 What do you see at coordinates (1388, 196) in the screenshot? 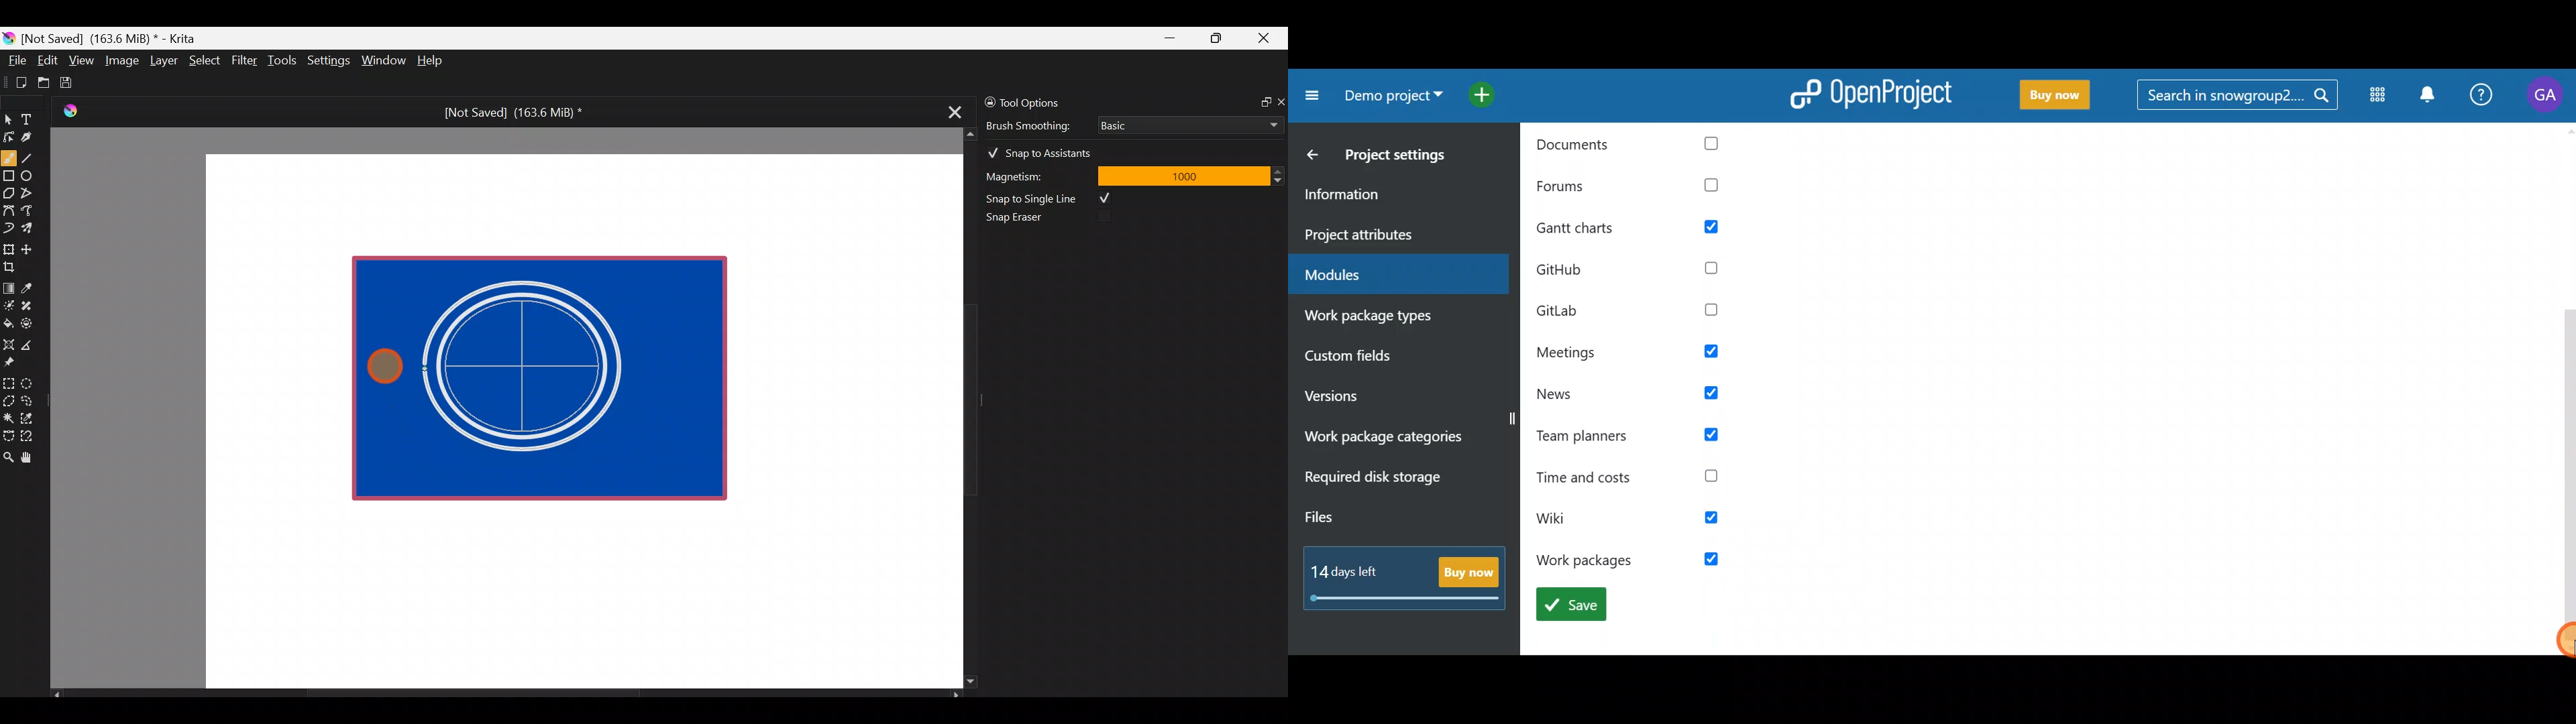
I see `Information` at bounding box center [1388, 196].